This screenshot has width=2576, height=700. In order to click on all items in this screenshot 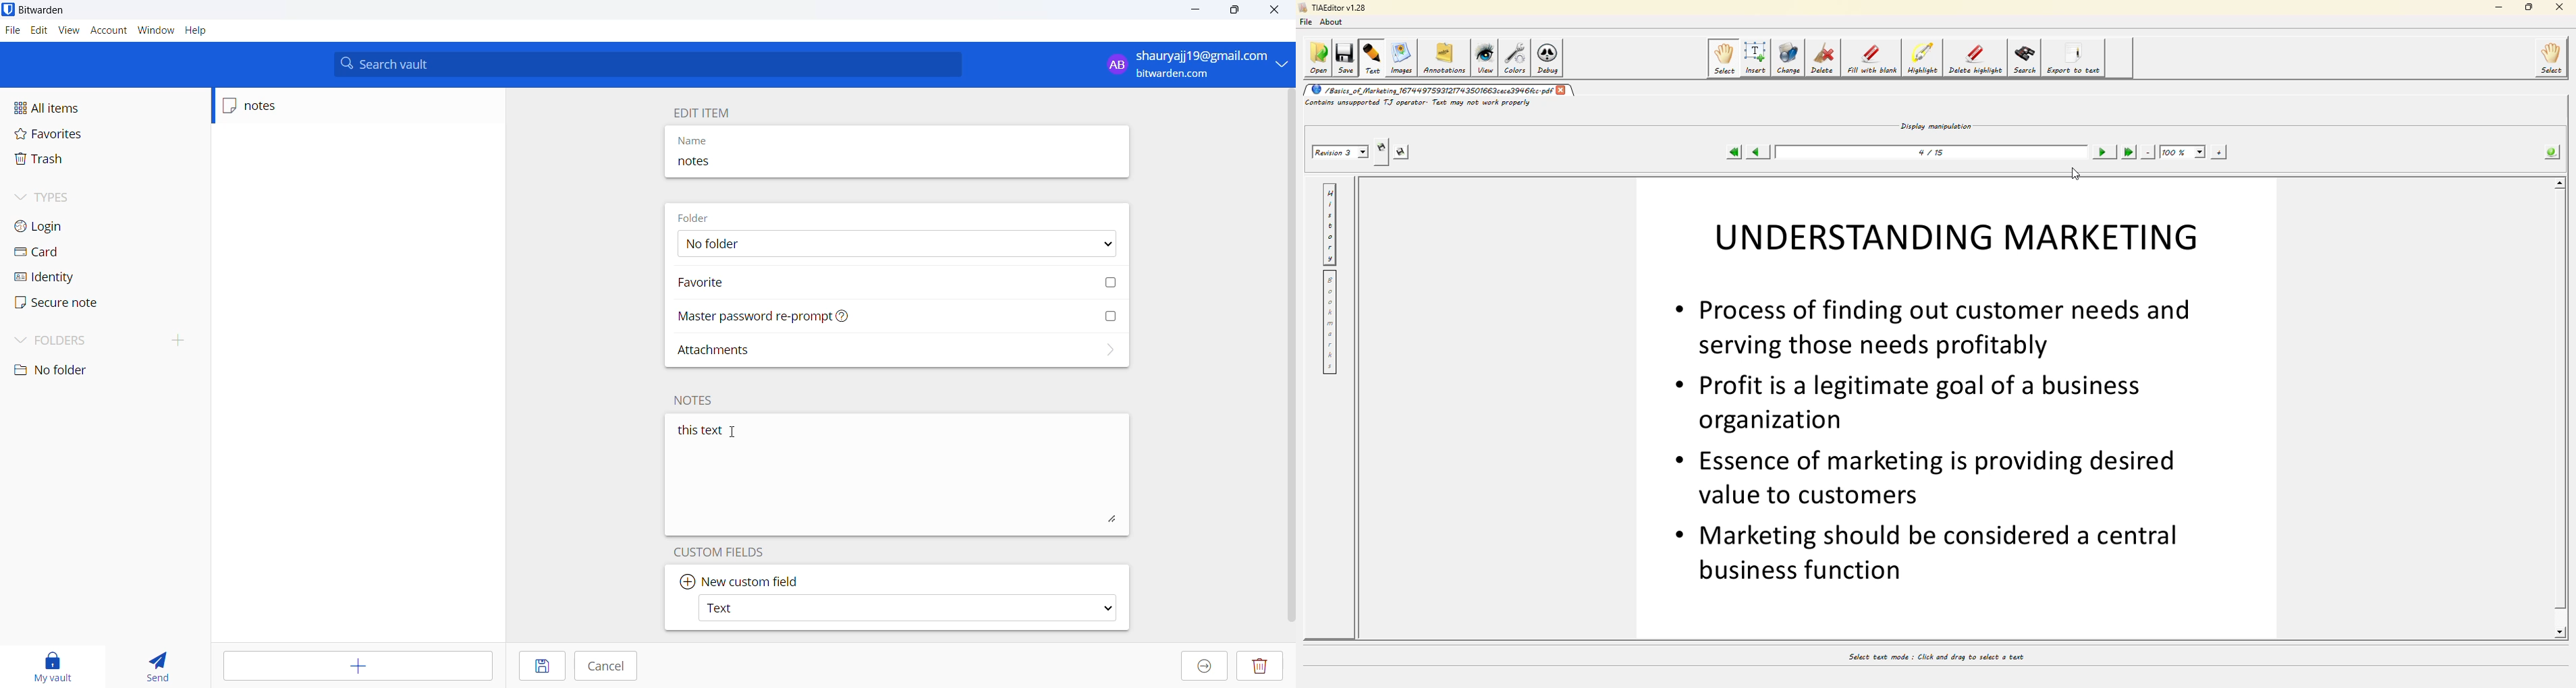, I will do `click(70, 108)`.